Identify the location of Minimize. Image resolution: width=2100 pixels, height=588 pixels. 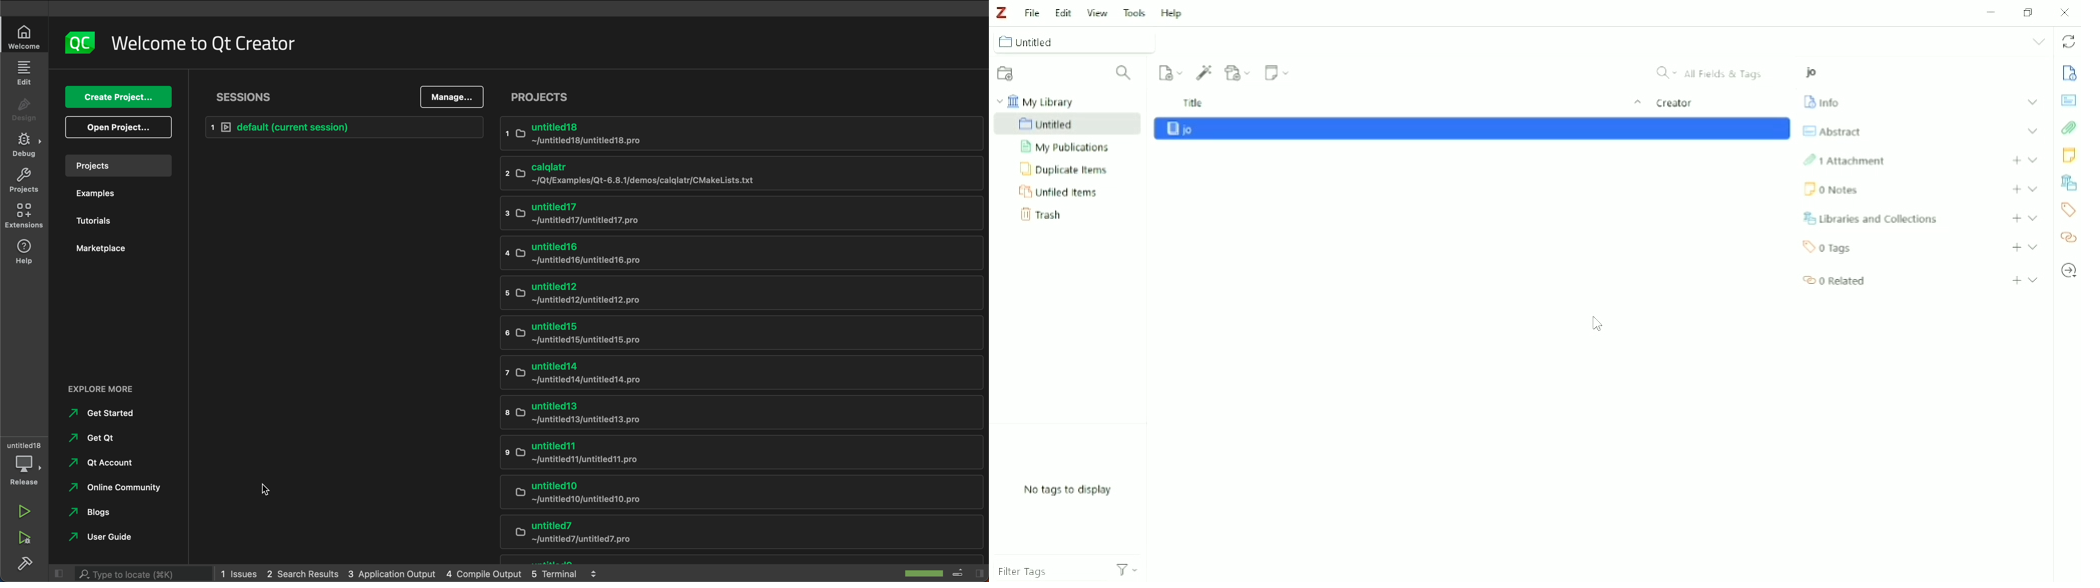
(1993, 11).